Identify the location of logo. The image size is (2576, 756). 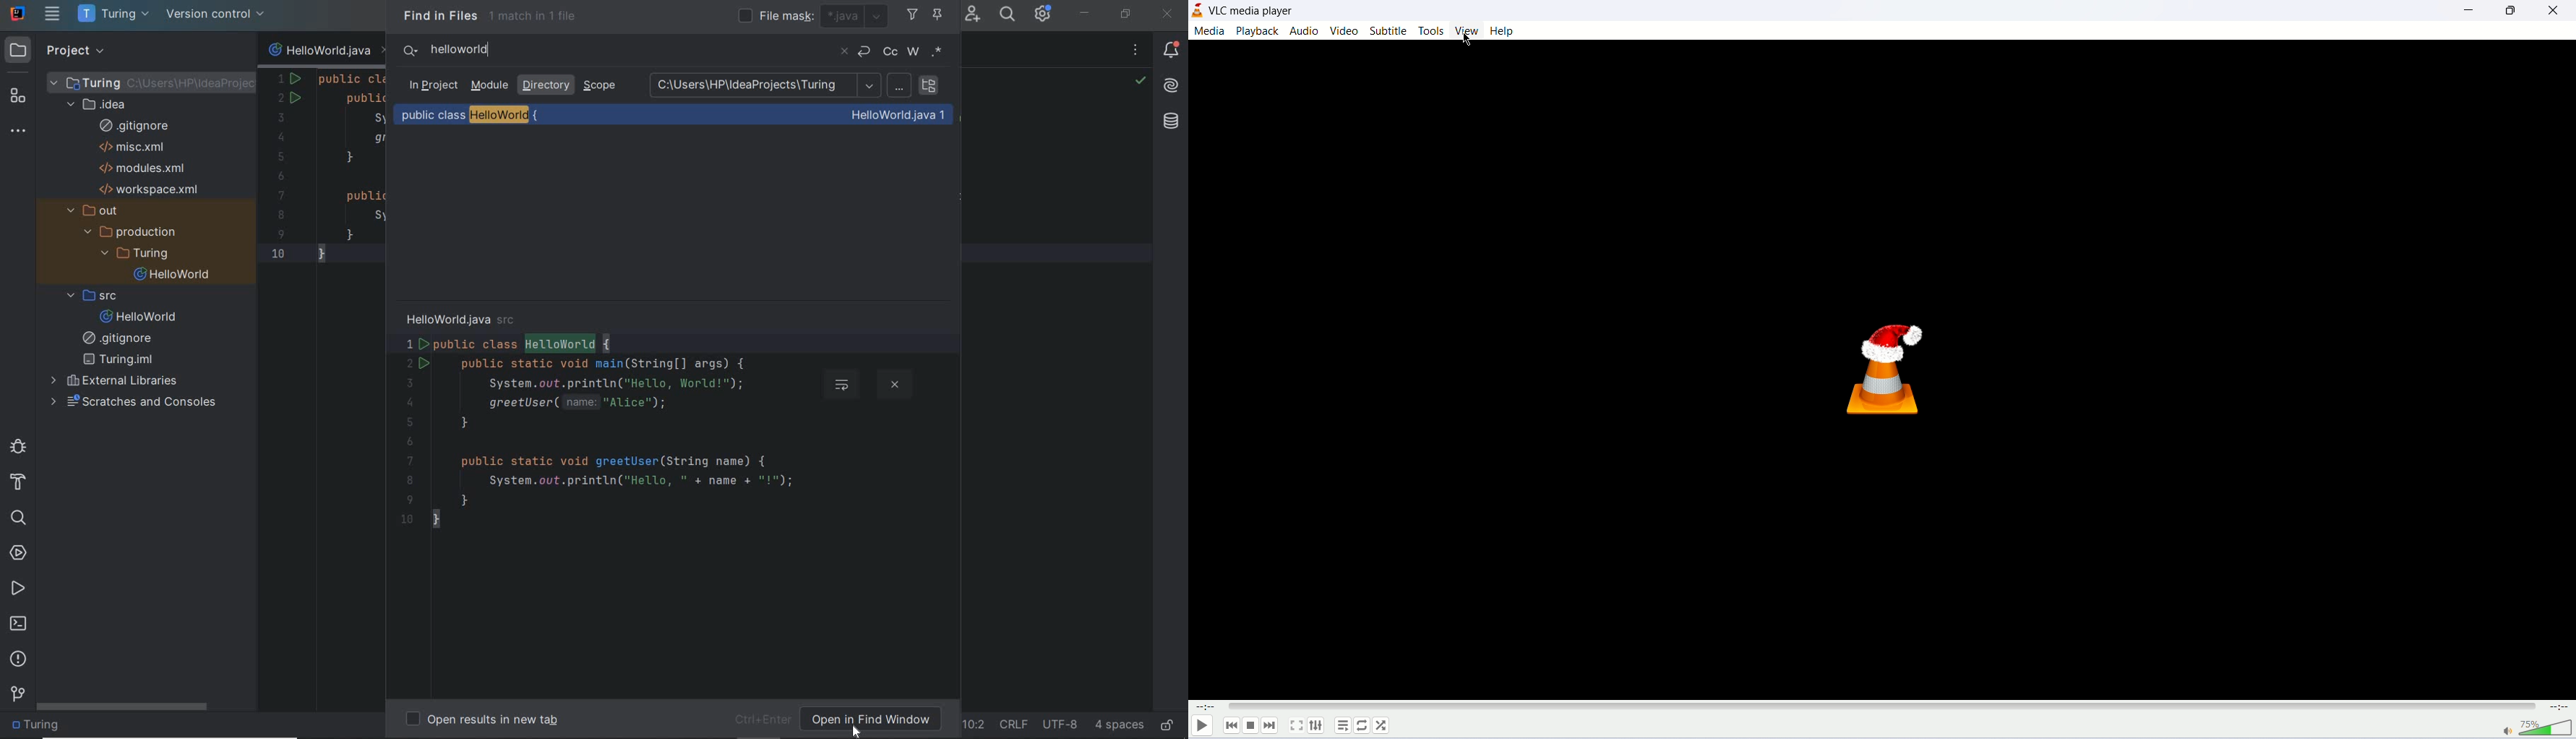
(1197, 12).